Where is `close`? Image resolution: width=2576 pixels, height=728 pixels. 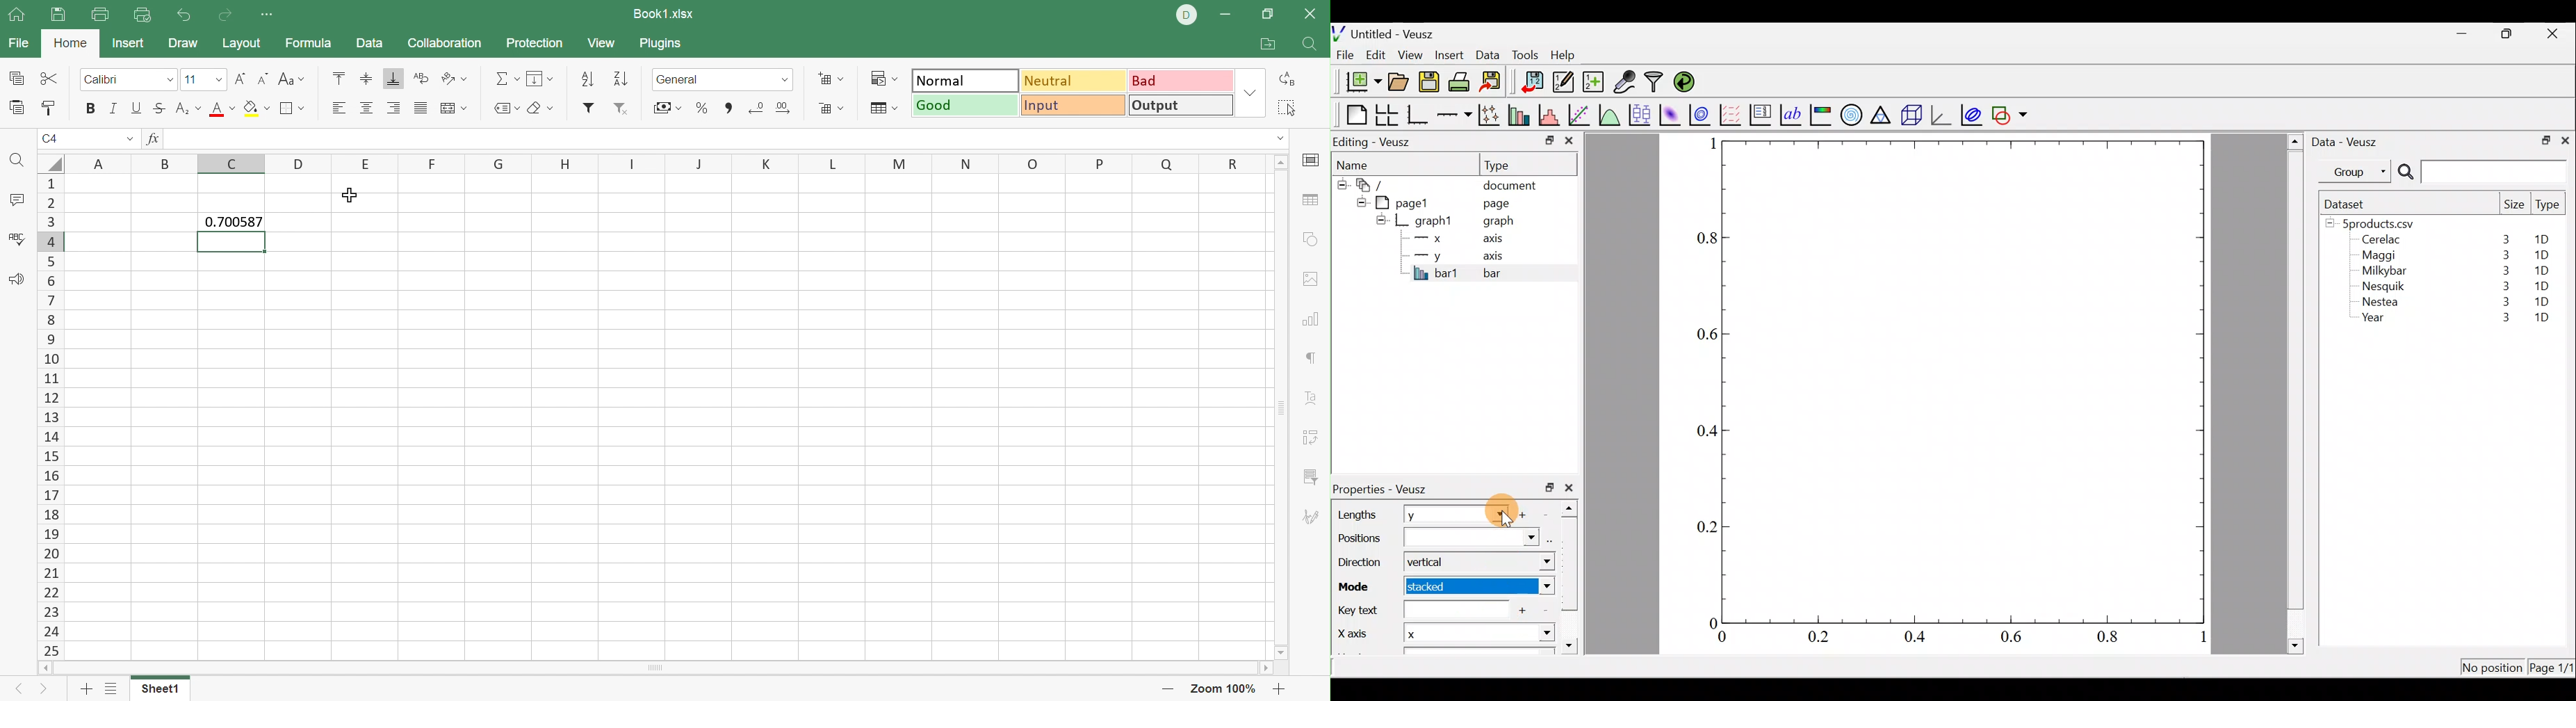
close is located at coordinates (2565, 140).